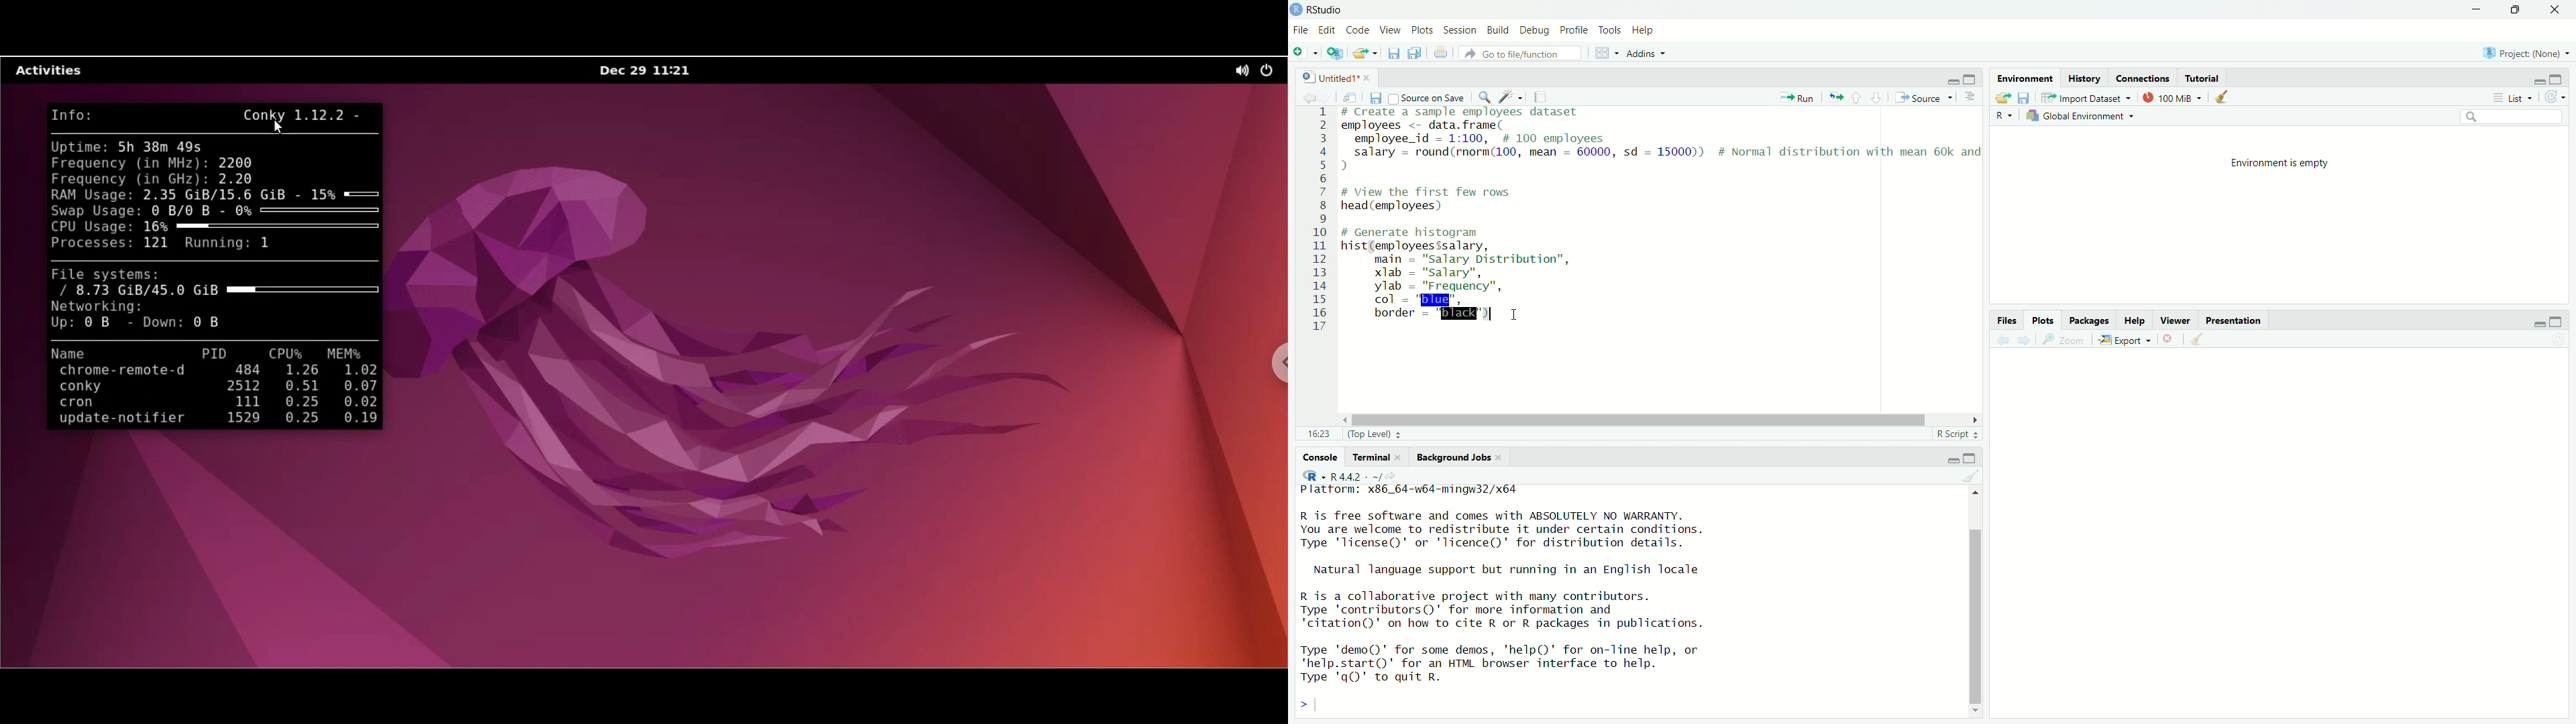 The width and height of the screenshot is (2576, 728). What do you see at coordinates (2081, 116) in the screenshot?
I see `Global Environment` at bounding box center [2081, 116].